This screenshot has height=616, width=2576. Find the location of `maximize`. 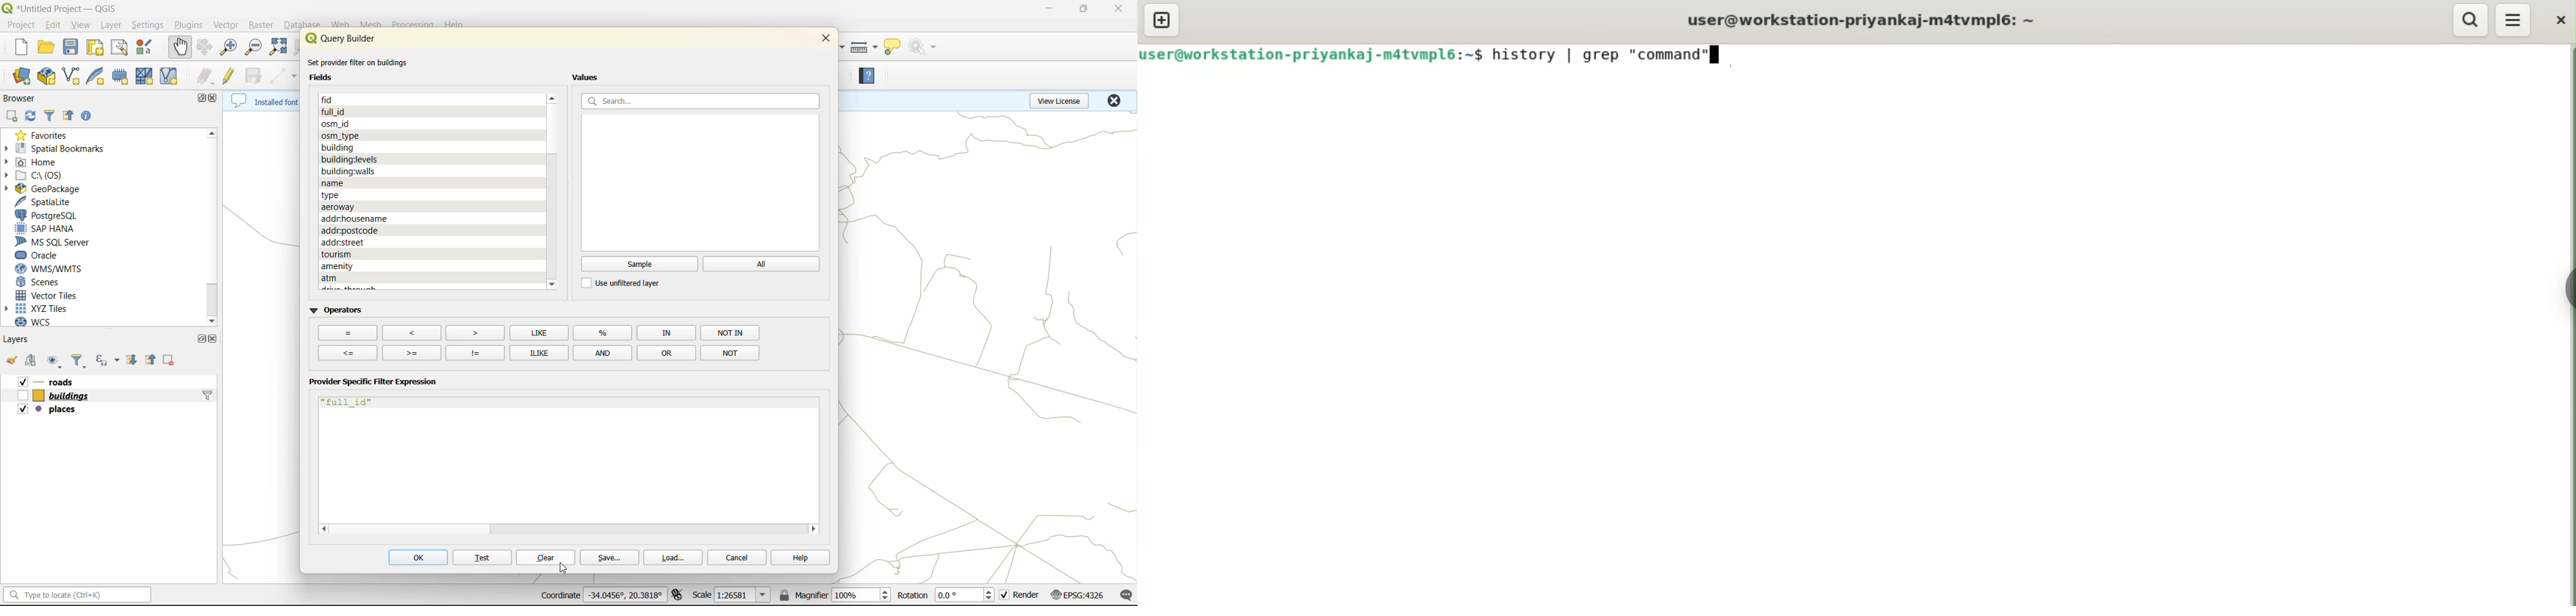

maximize is located at coordinates (1086, 9).